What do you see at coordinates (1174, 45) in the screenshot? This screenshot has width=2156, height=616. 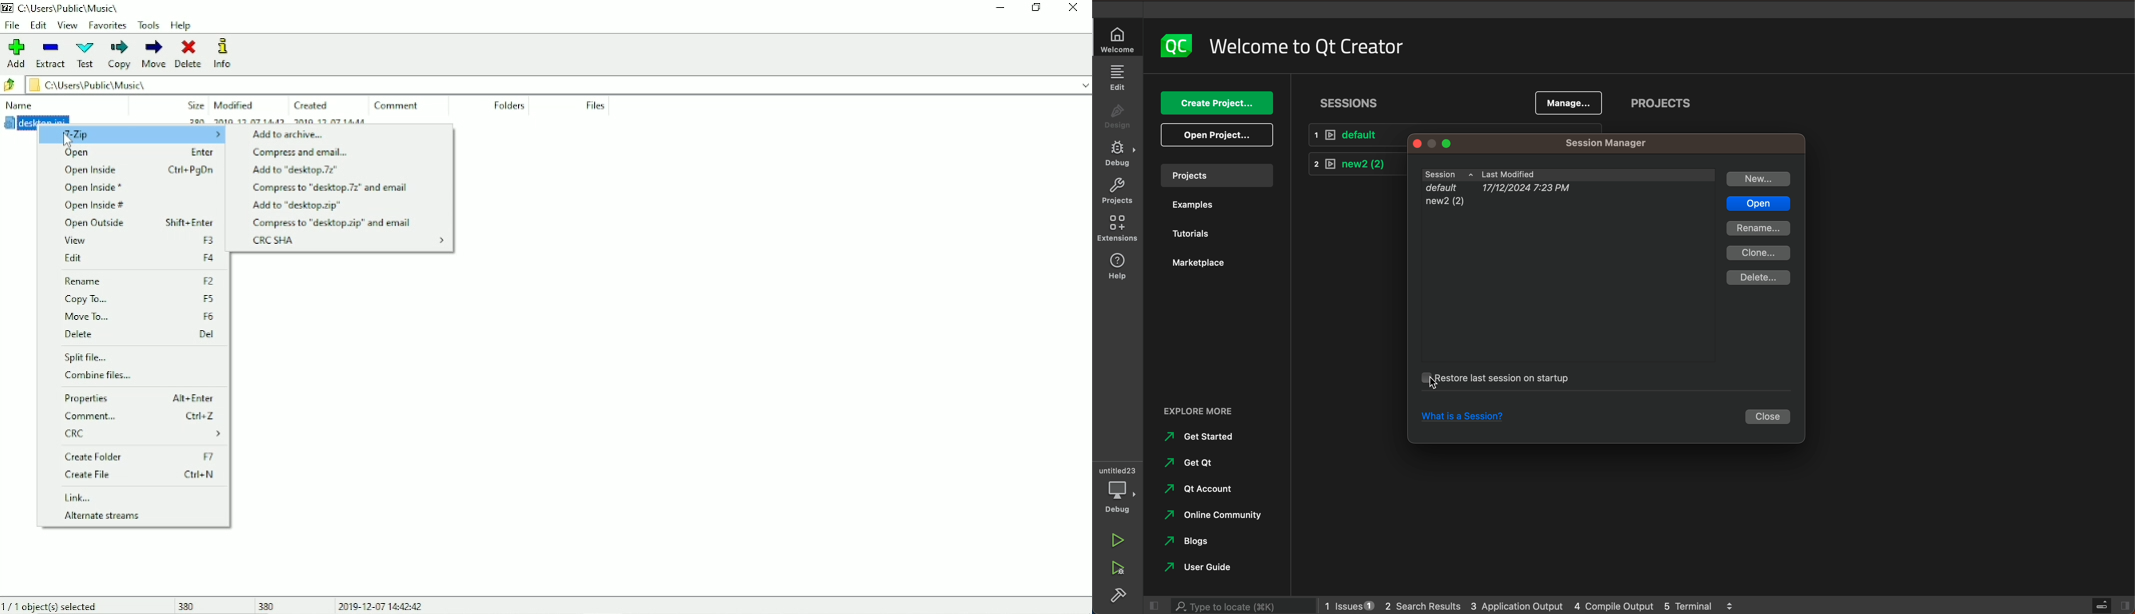 I see `logo` at bounding box center [1174, 45].